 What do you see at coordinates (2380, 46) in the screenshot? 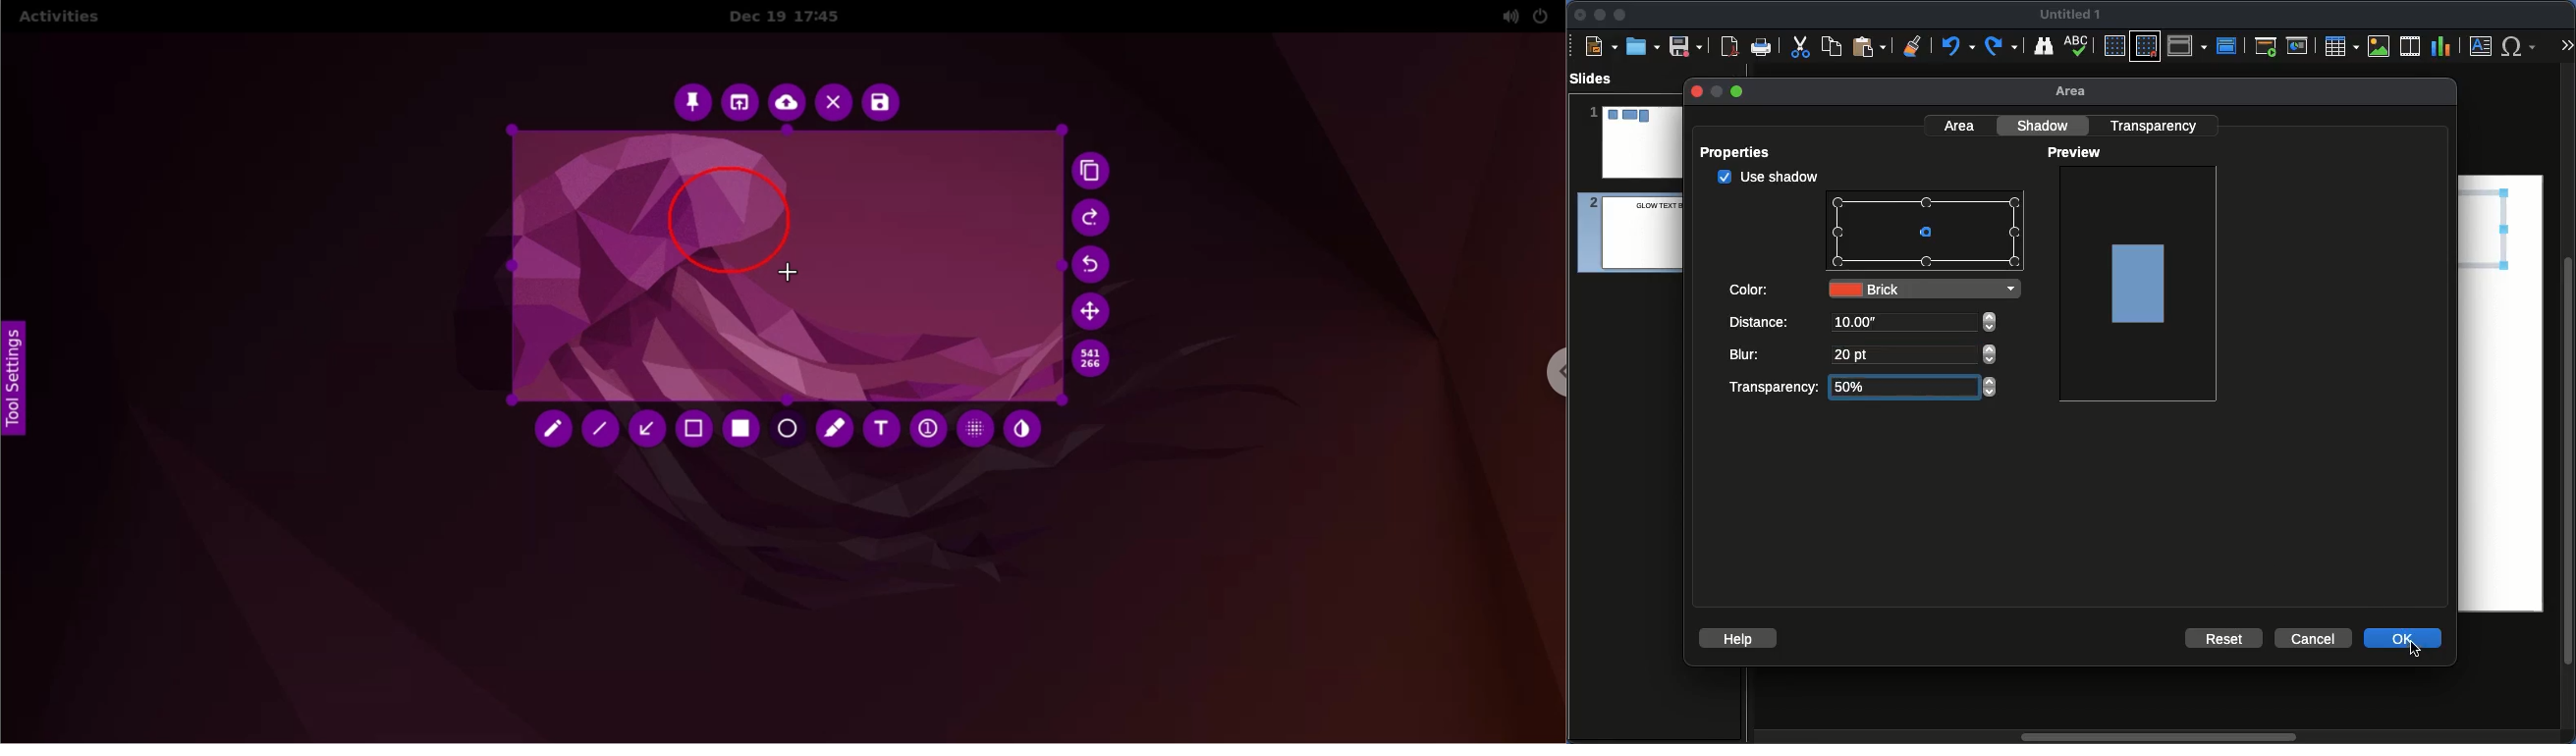
I see `Image` at bounding box center [2380, 46].